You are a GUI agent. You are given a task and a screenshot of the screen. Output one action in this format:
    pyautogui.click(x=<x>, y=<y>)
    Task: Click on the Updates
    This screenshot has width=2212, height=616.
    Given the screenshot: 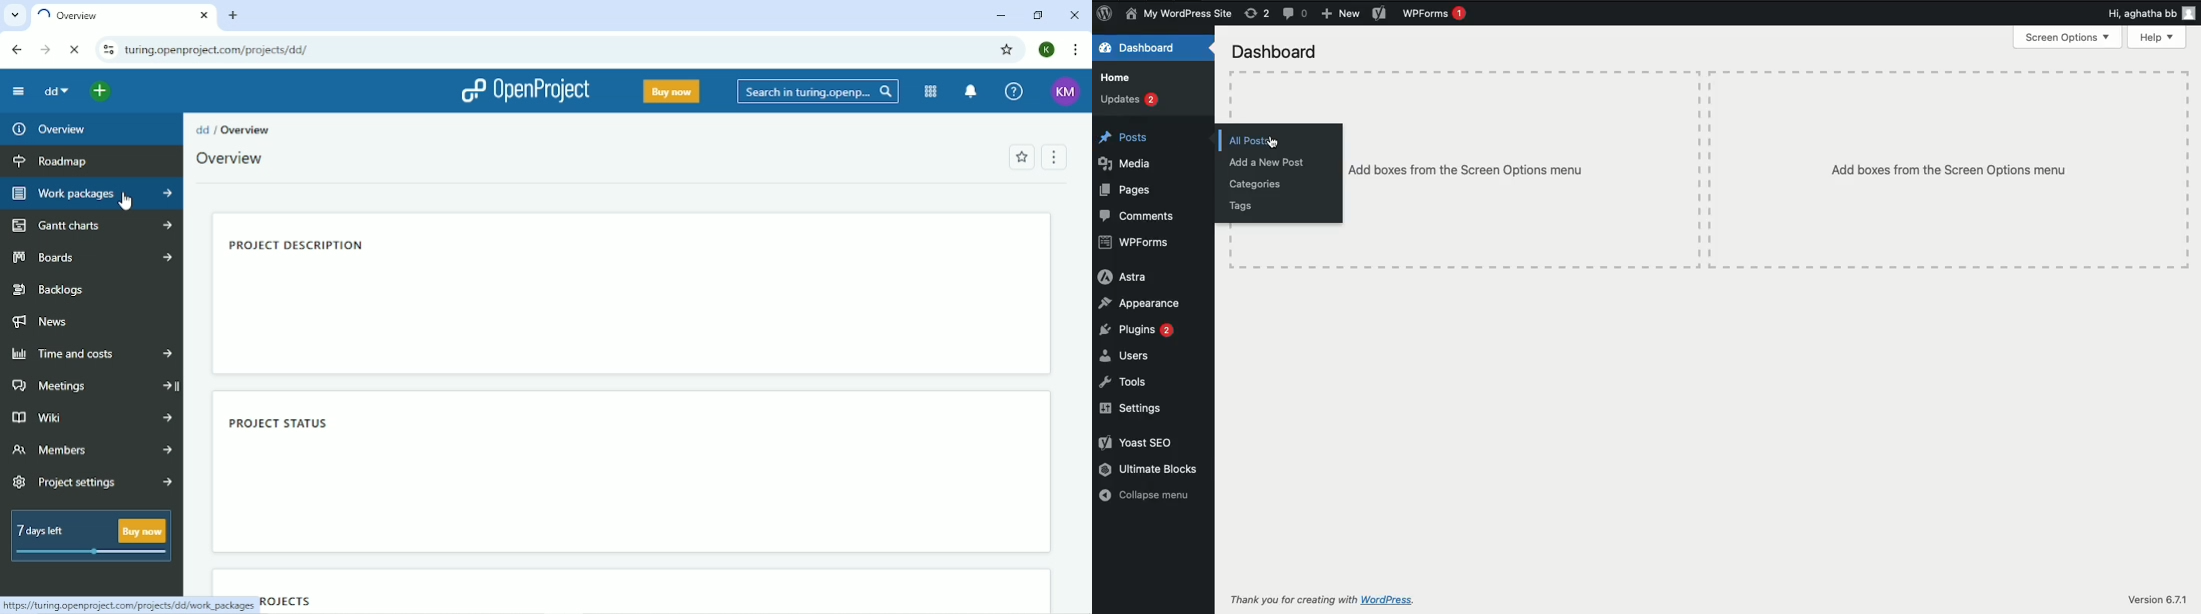 What is the action you would take?
    pyautogui.click(x=1129, y=99)
    